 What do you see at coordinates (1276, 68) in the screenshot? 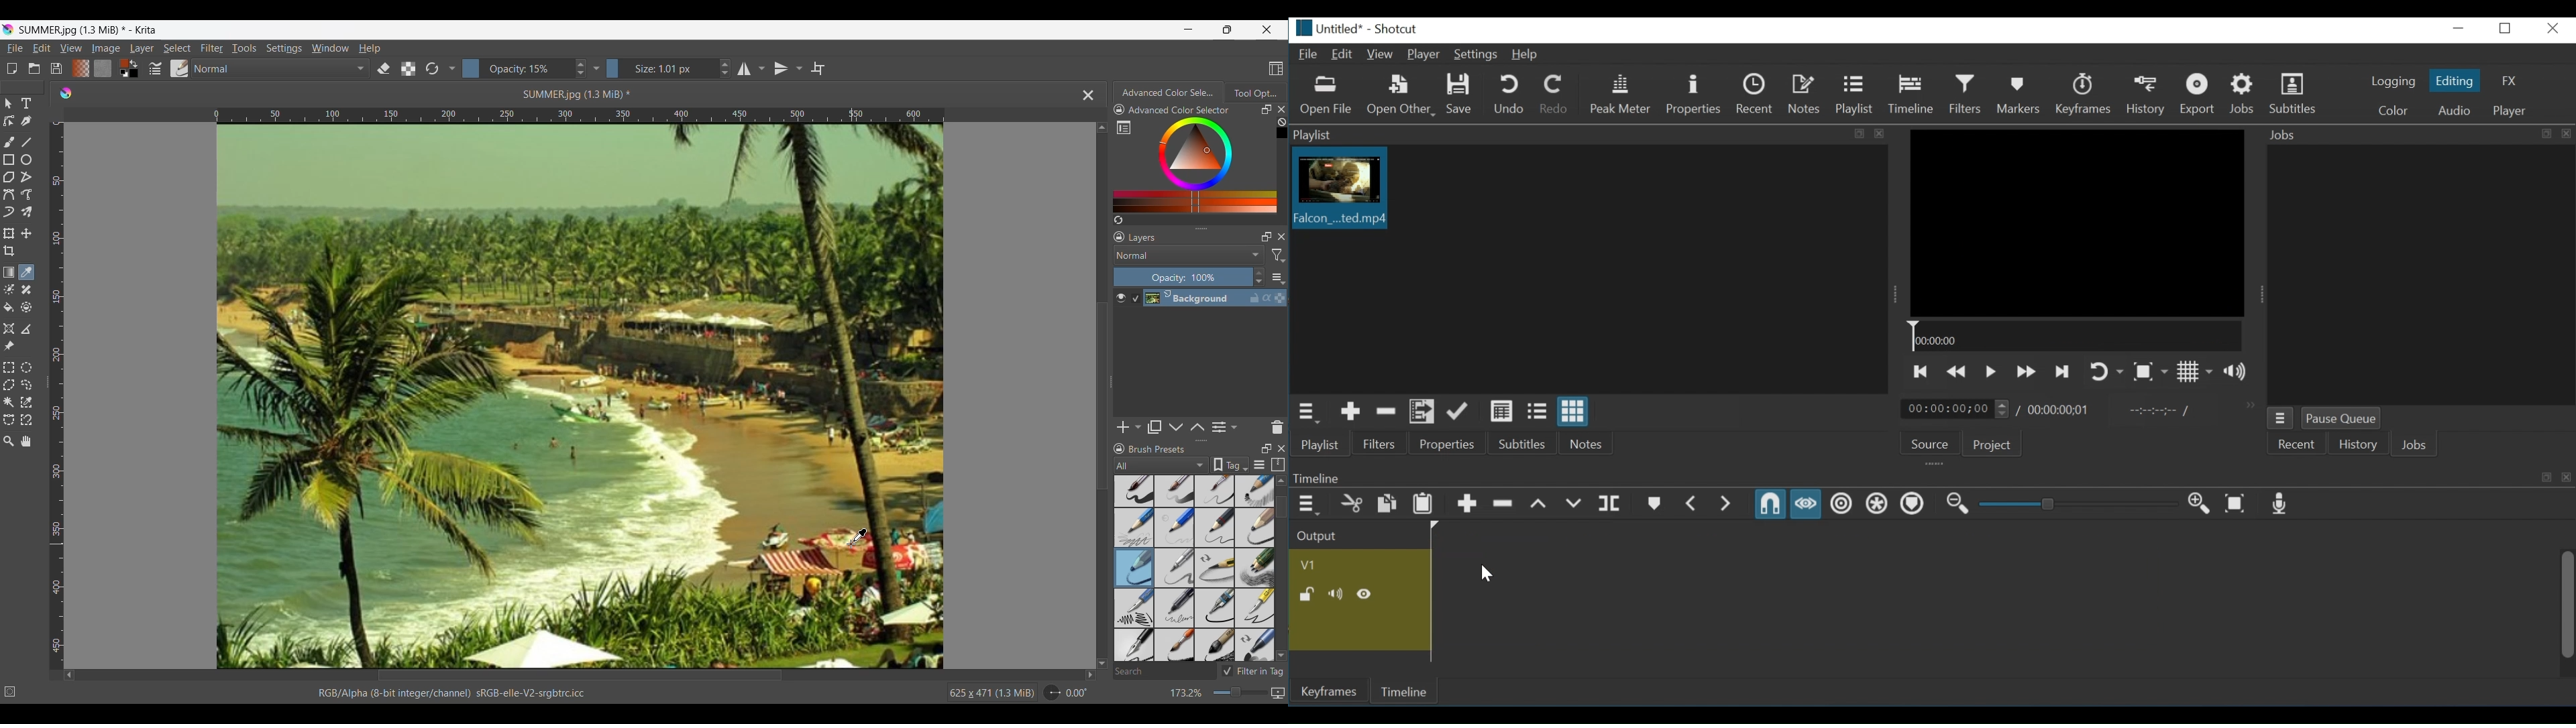
I see `Choose workspace` at bounding box center [1276, 68].